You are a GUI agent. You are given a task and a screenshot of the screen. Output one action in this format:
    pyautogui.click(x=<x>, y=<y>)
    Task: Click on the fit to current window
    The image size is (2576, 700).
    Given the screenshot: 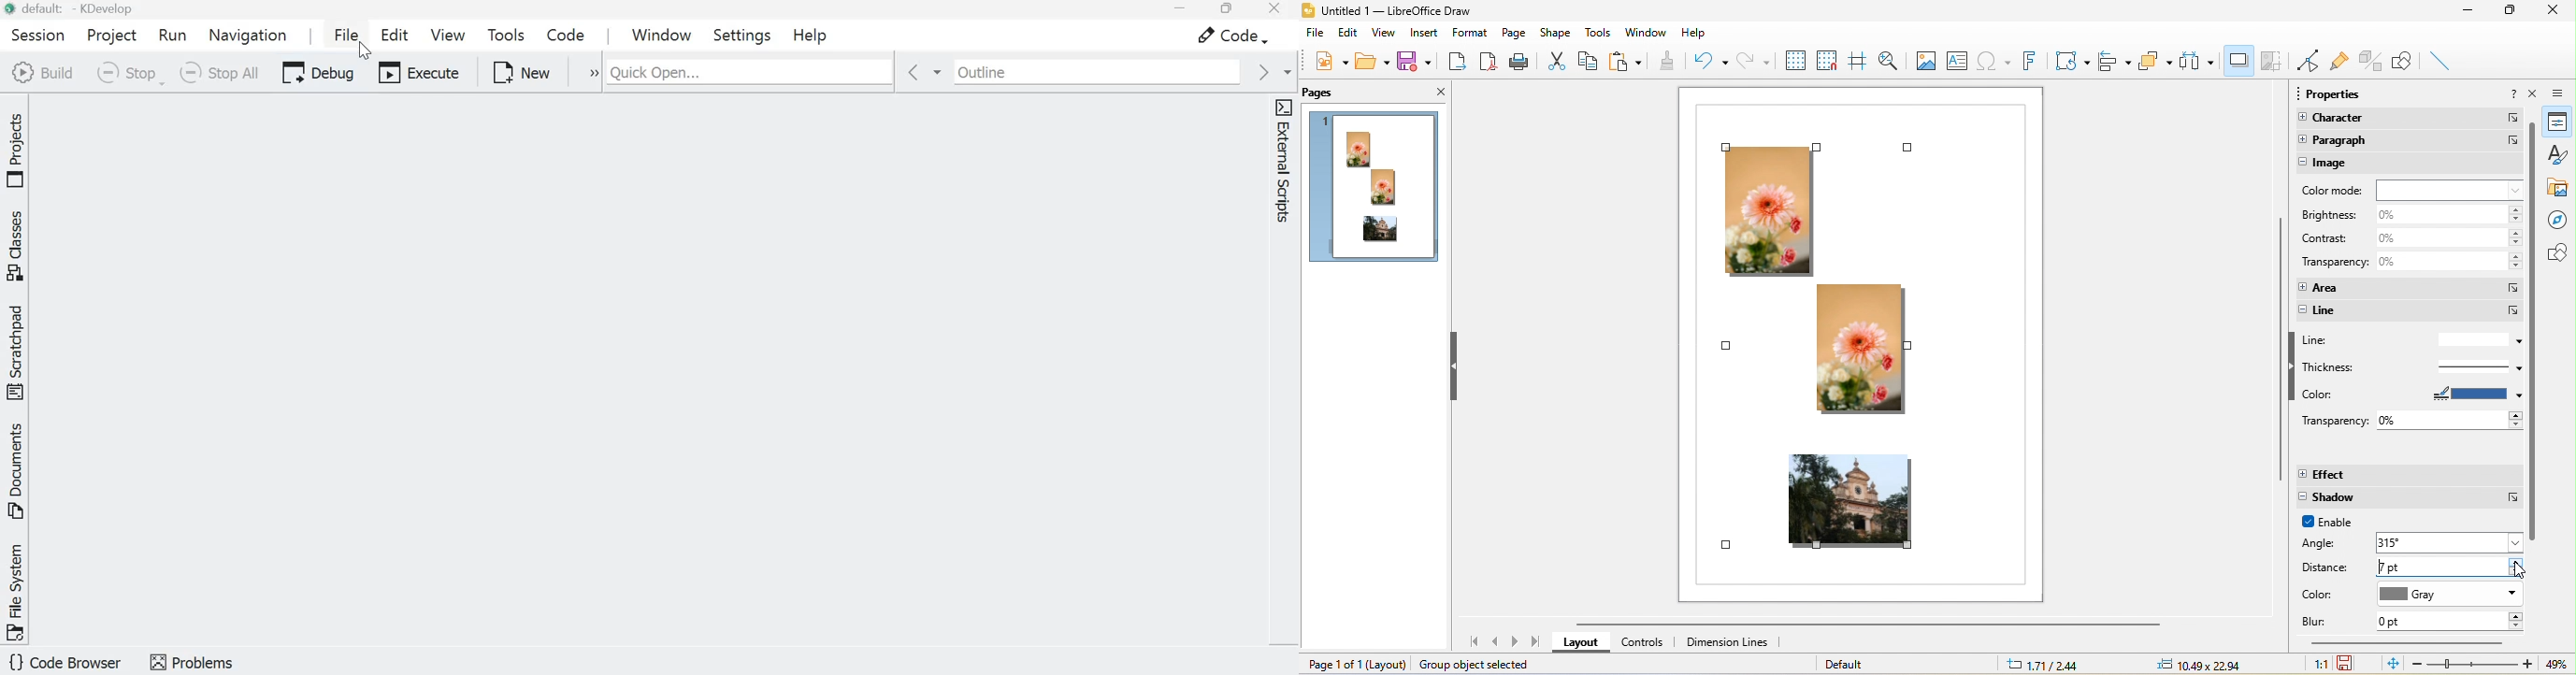 What is the action you would take?
    pyautogui.click(x=2390, y=664)
    